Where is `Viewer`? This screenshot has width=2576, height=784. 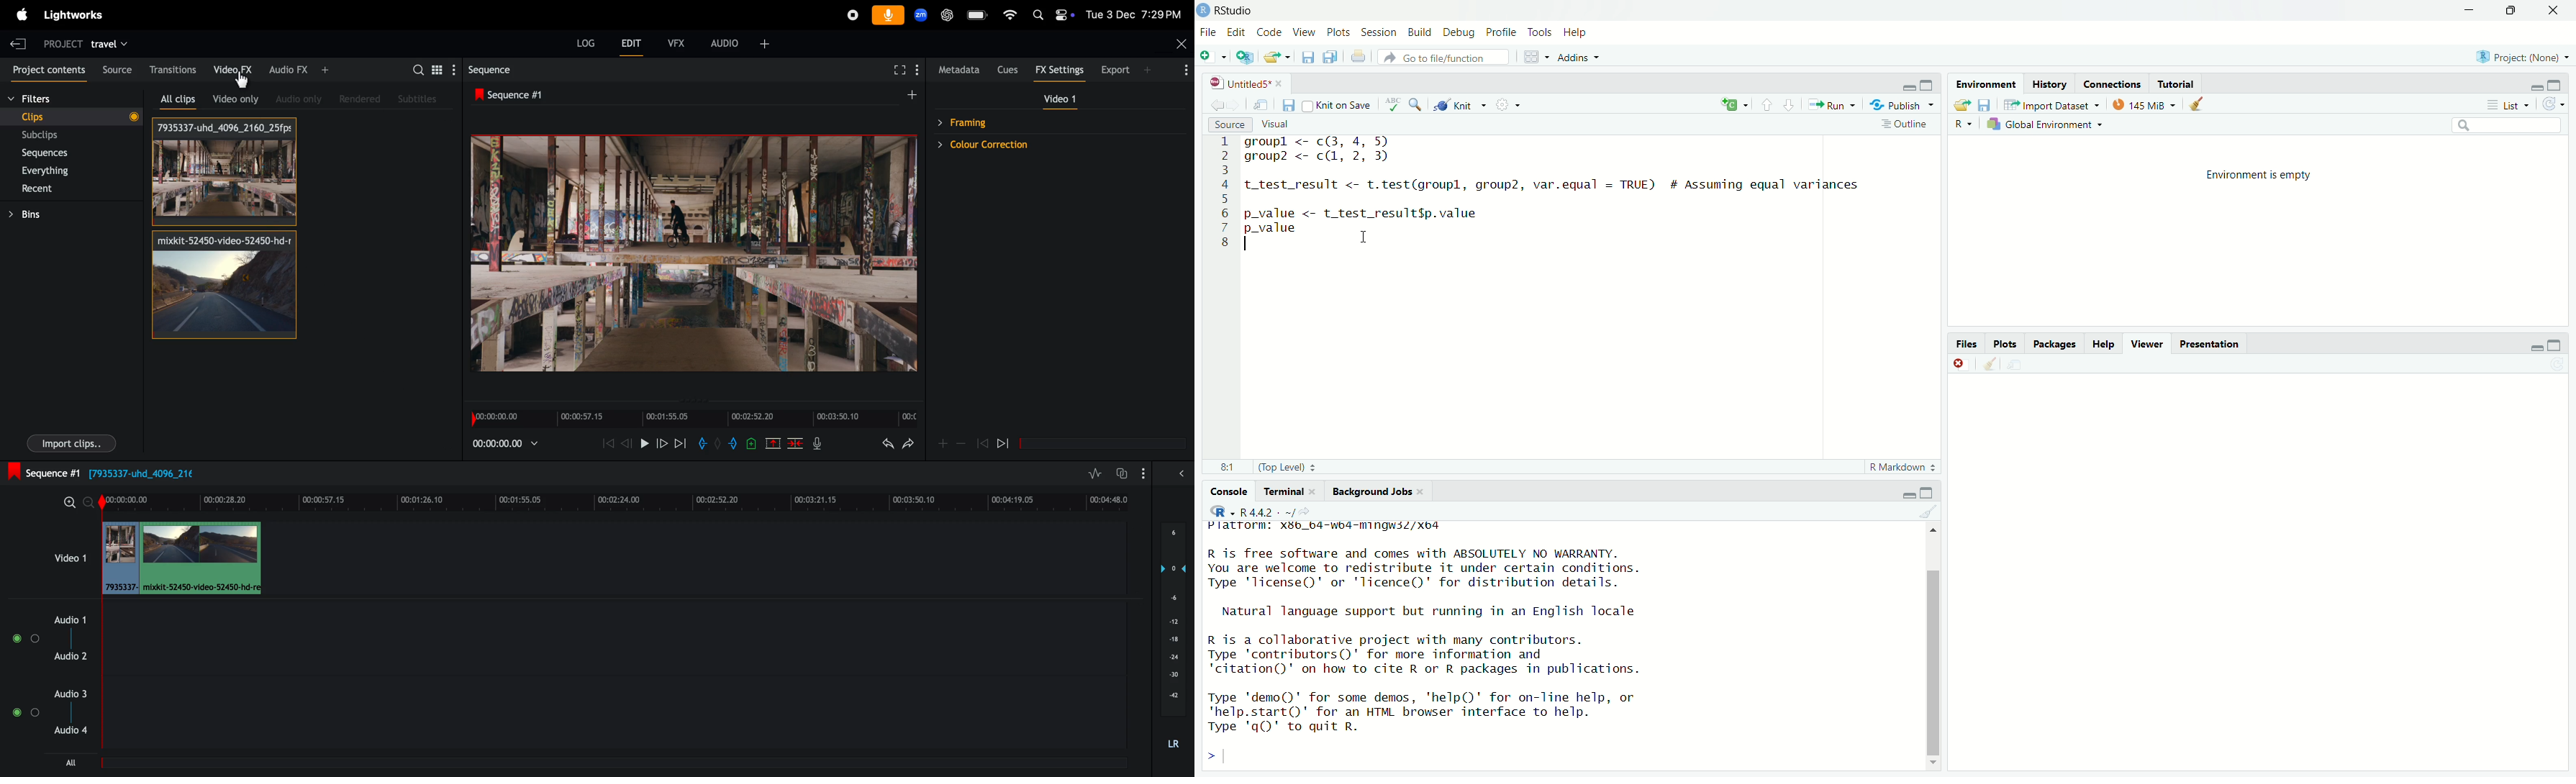 Viewer is located at coordinates (2146, 344).